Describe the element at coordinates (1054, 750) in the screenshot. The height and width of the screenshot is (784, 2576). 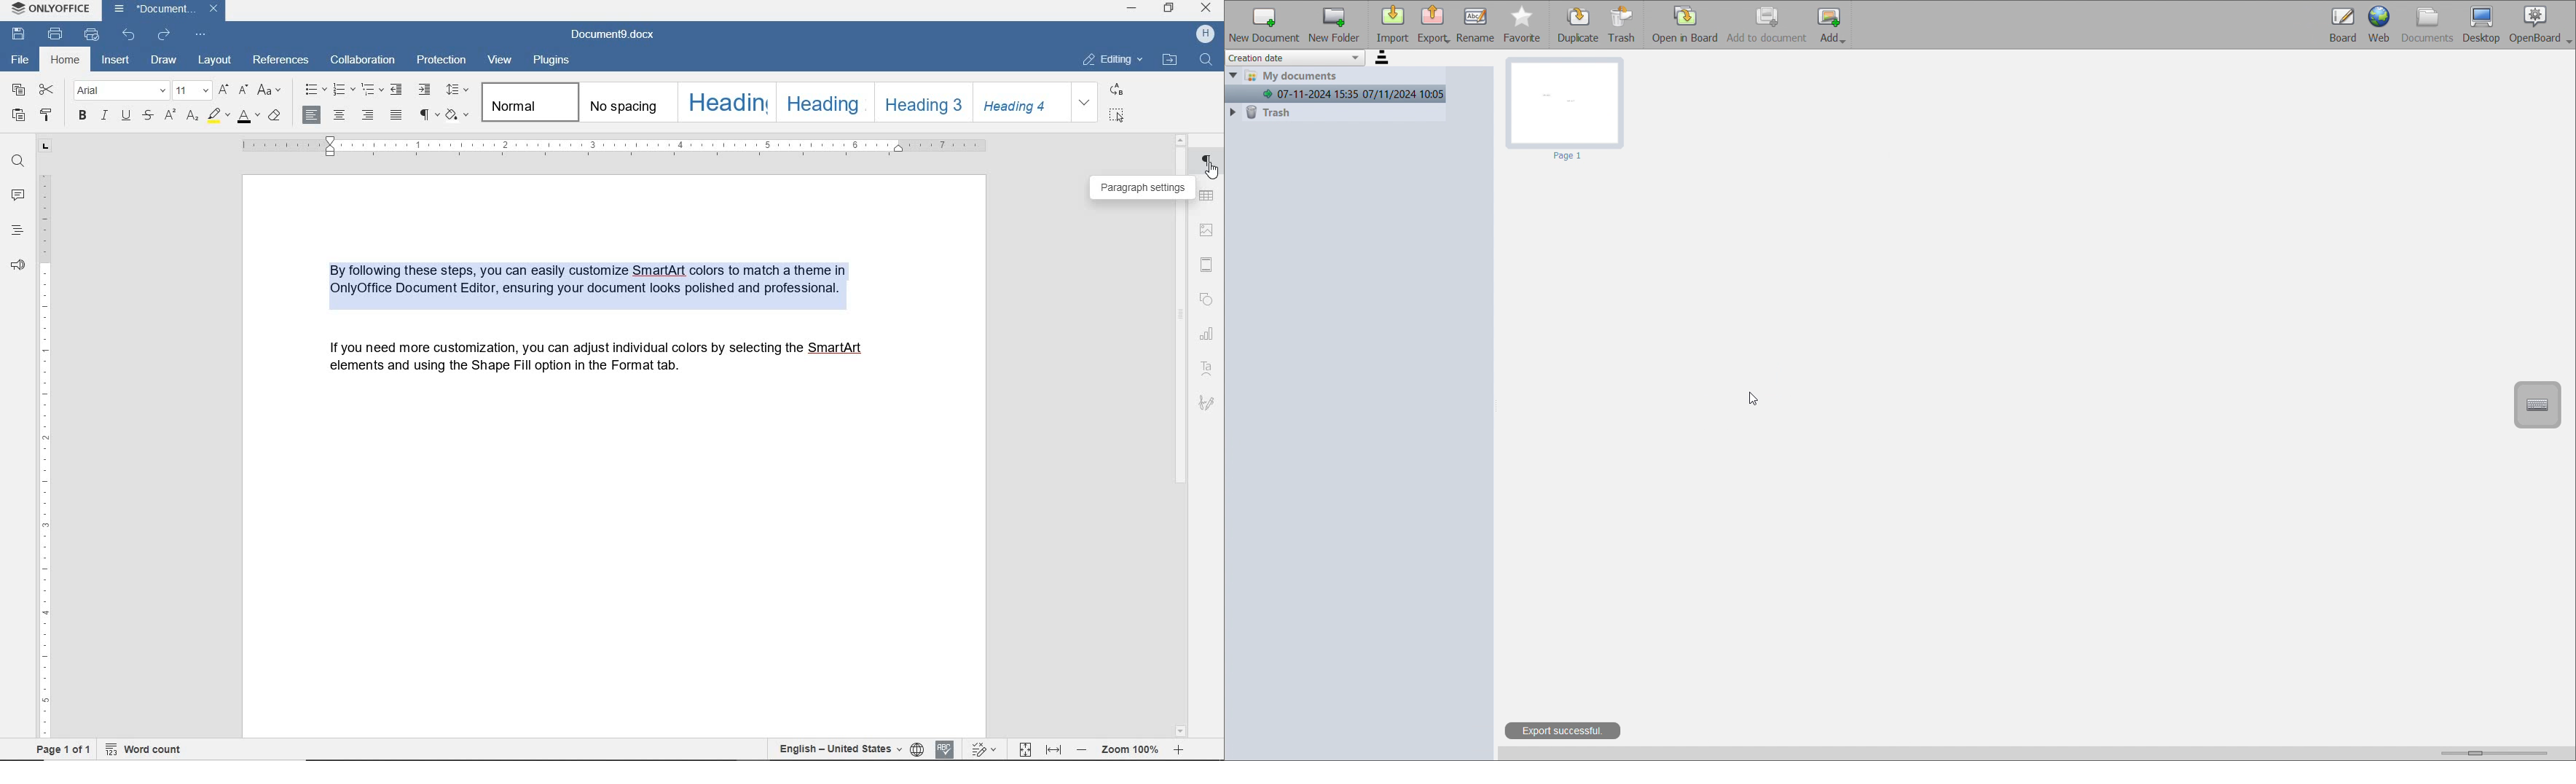
I see `fit to width` at that location.